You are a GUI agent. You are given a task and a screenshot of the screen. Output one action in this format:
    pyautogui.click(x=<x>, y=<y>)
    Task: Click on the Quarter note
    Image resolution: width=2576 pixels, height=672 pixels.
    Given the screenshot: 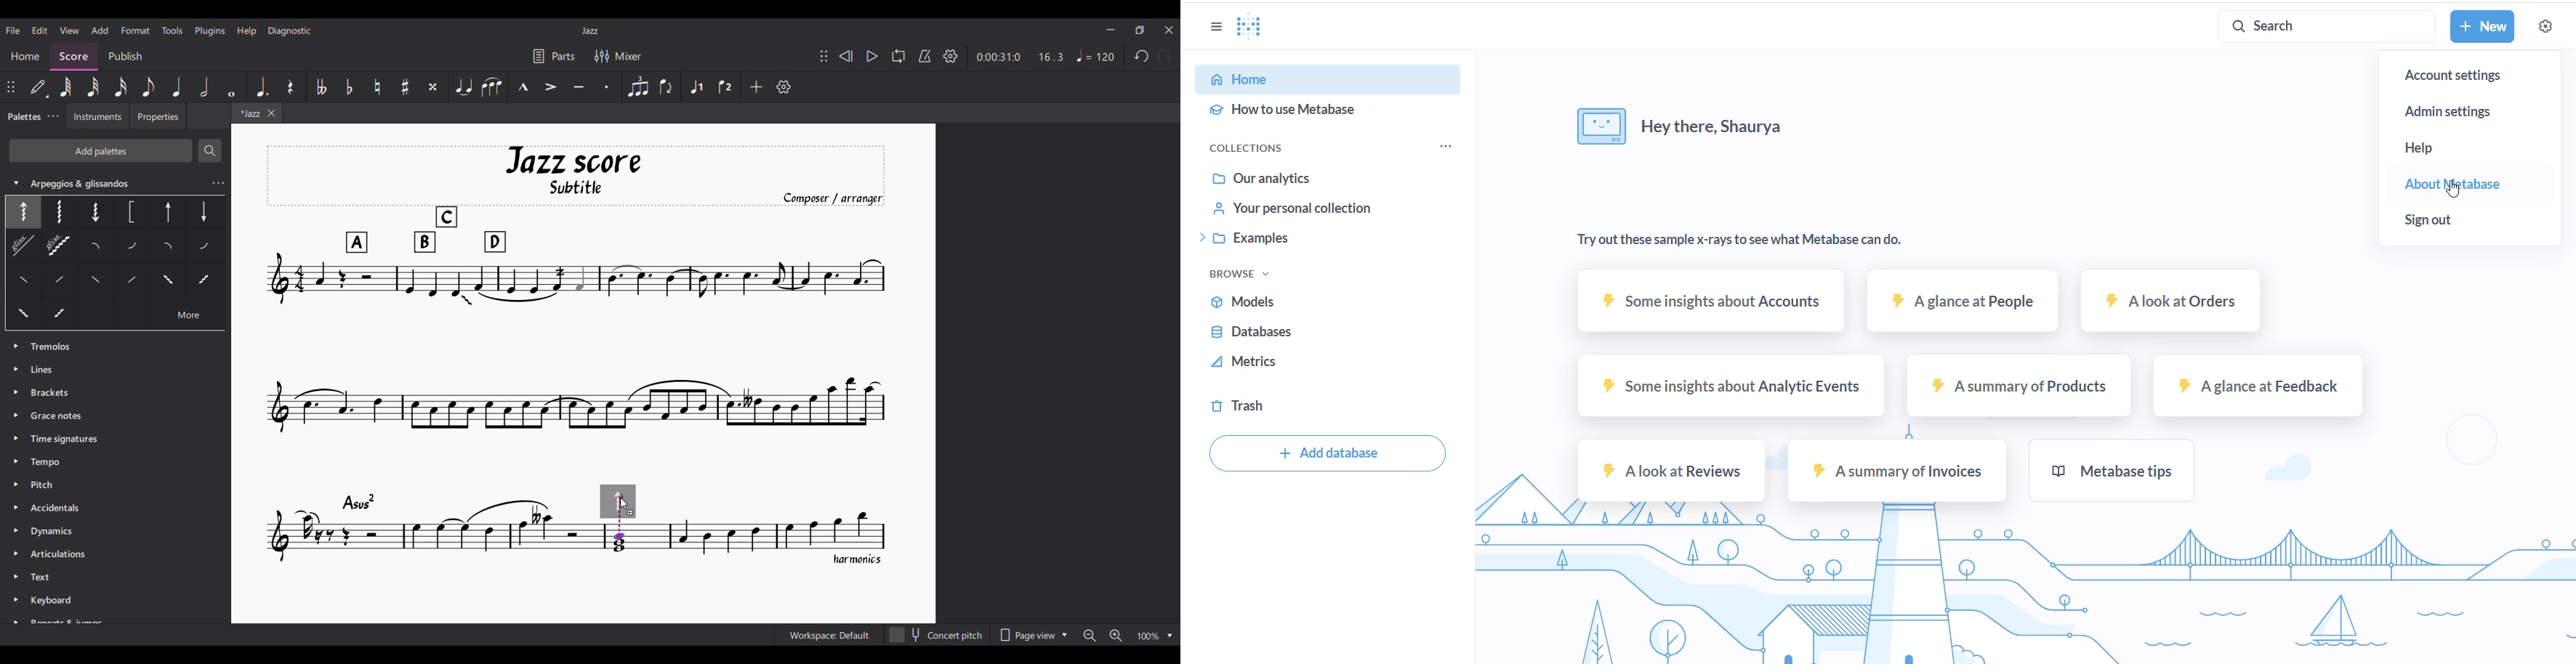 What is the action you would take?
    pyautogui.click(x=177, y=87)
    